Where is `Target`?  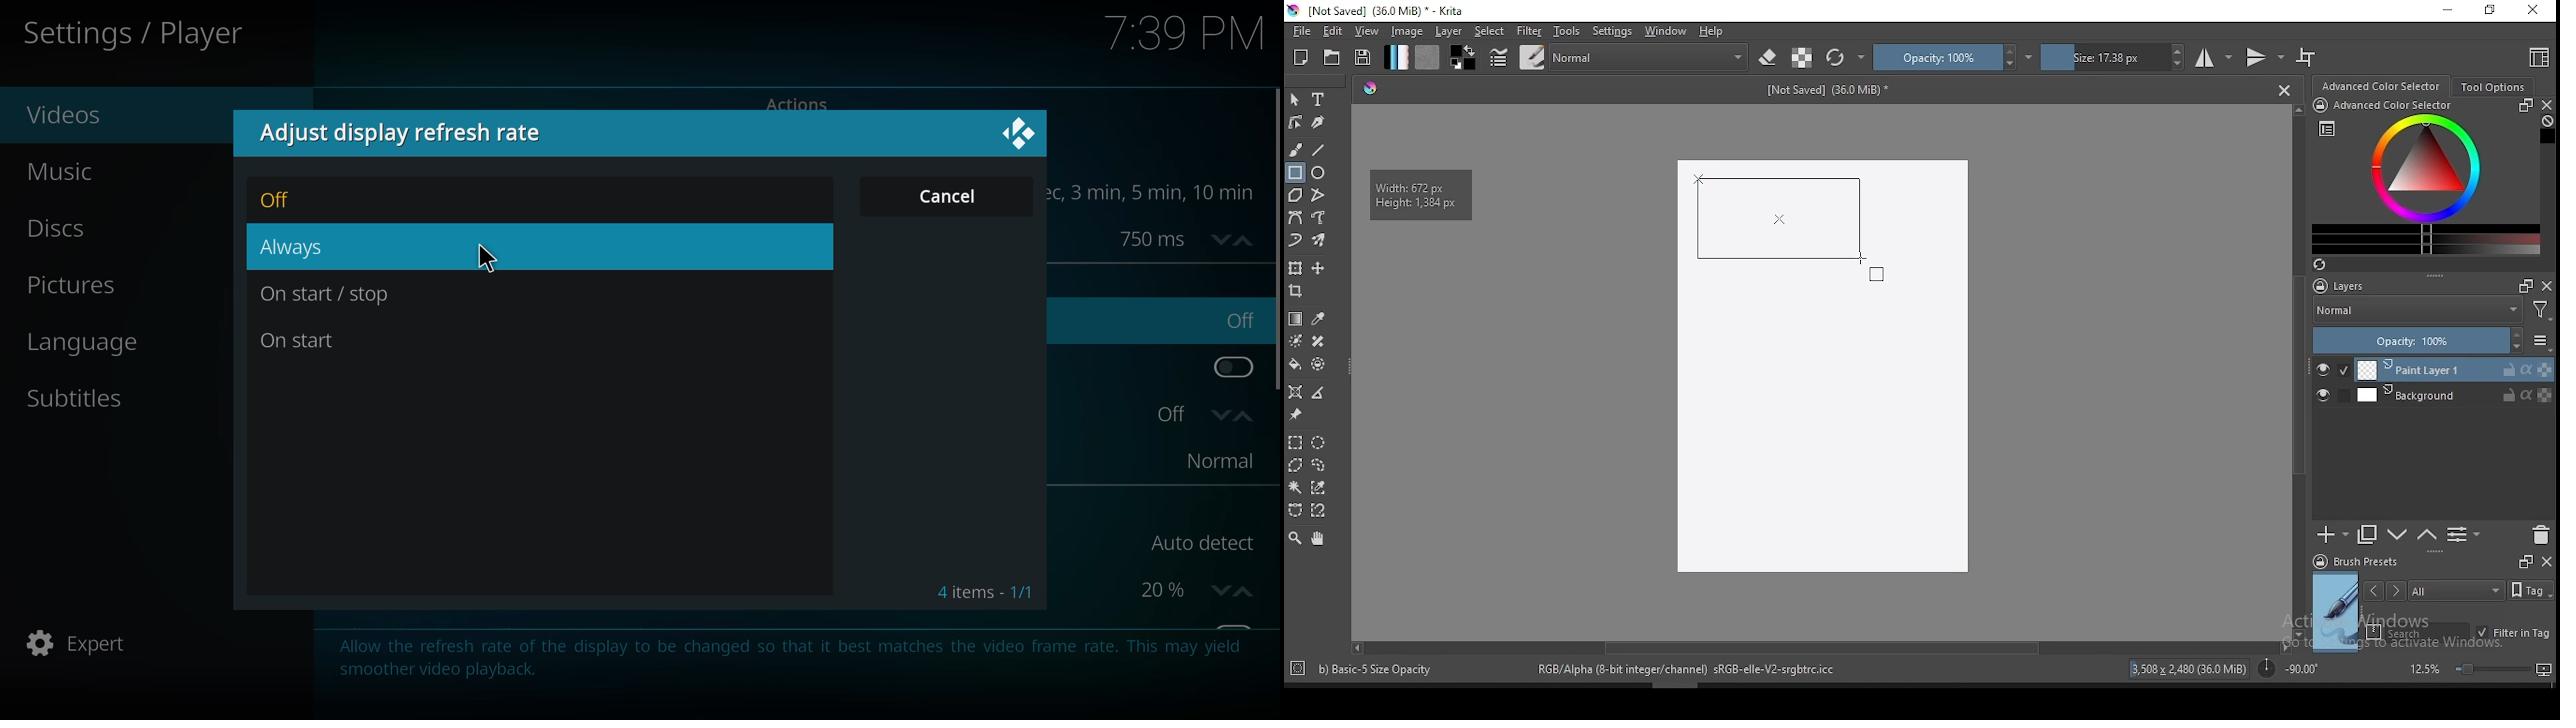 Target is located at coordinates (1299, 669).